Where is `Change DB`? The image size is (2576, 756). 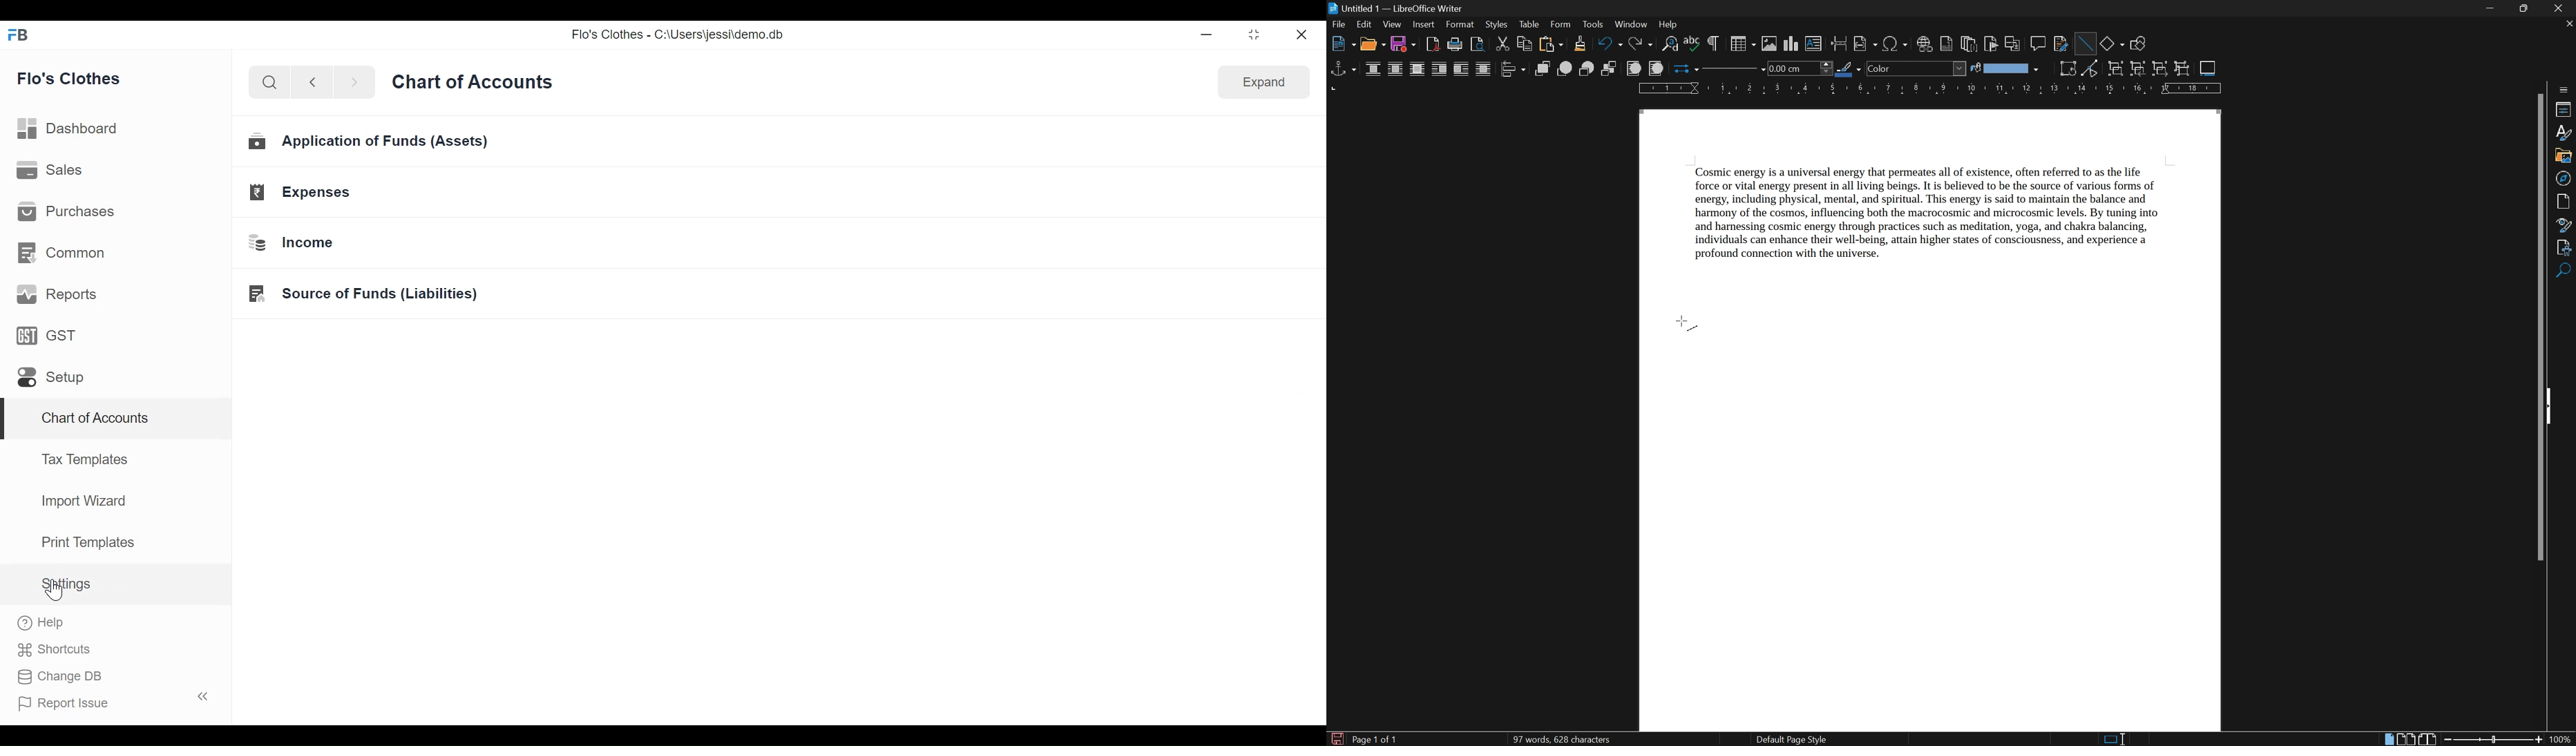 Change DB is located at coordinates (60, 678).